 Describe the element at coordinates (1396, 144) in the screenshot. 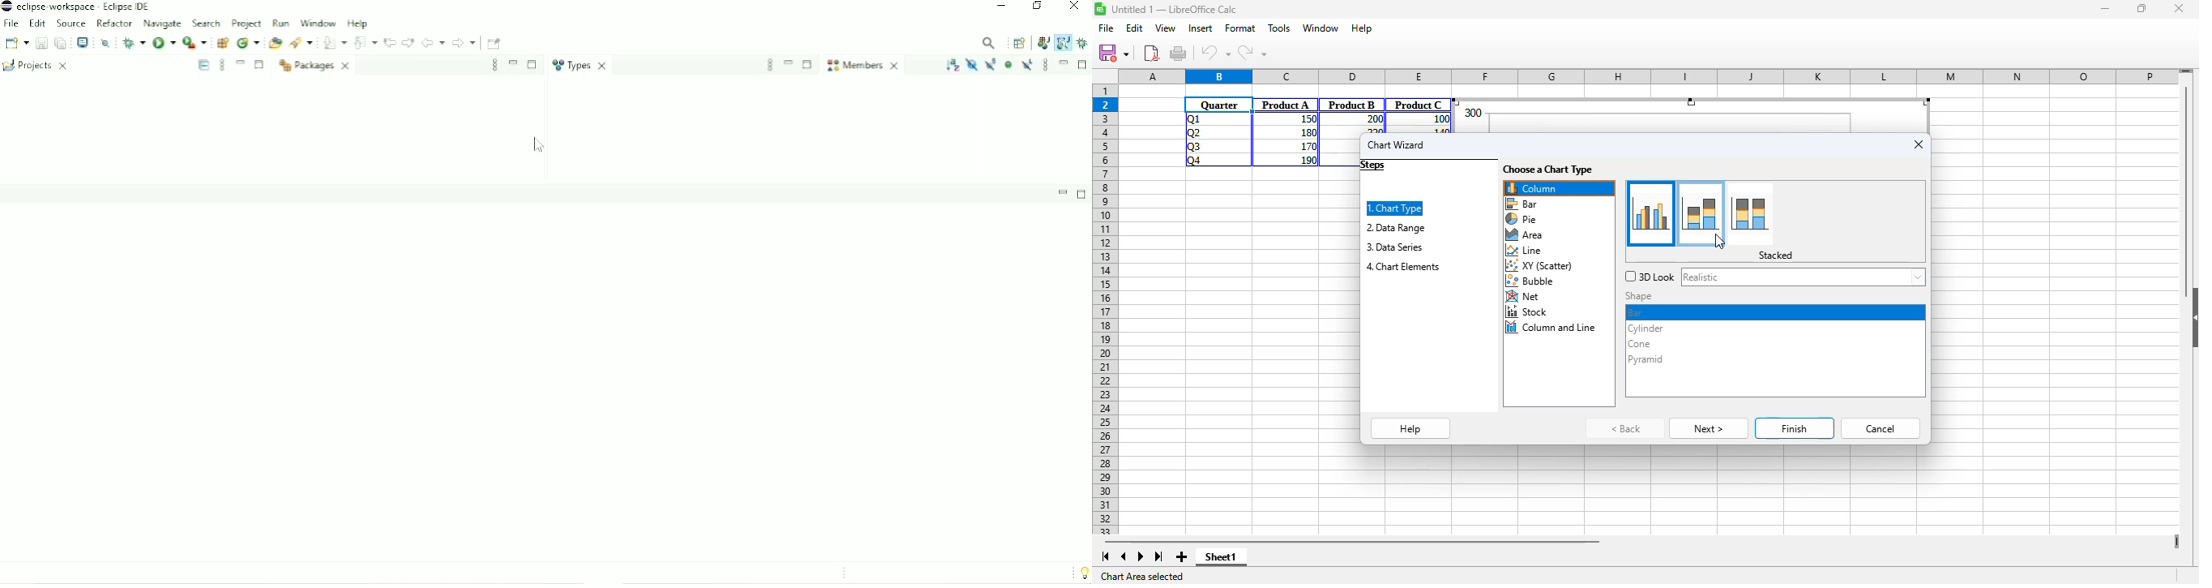

I see `chart wizard` at that location.